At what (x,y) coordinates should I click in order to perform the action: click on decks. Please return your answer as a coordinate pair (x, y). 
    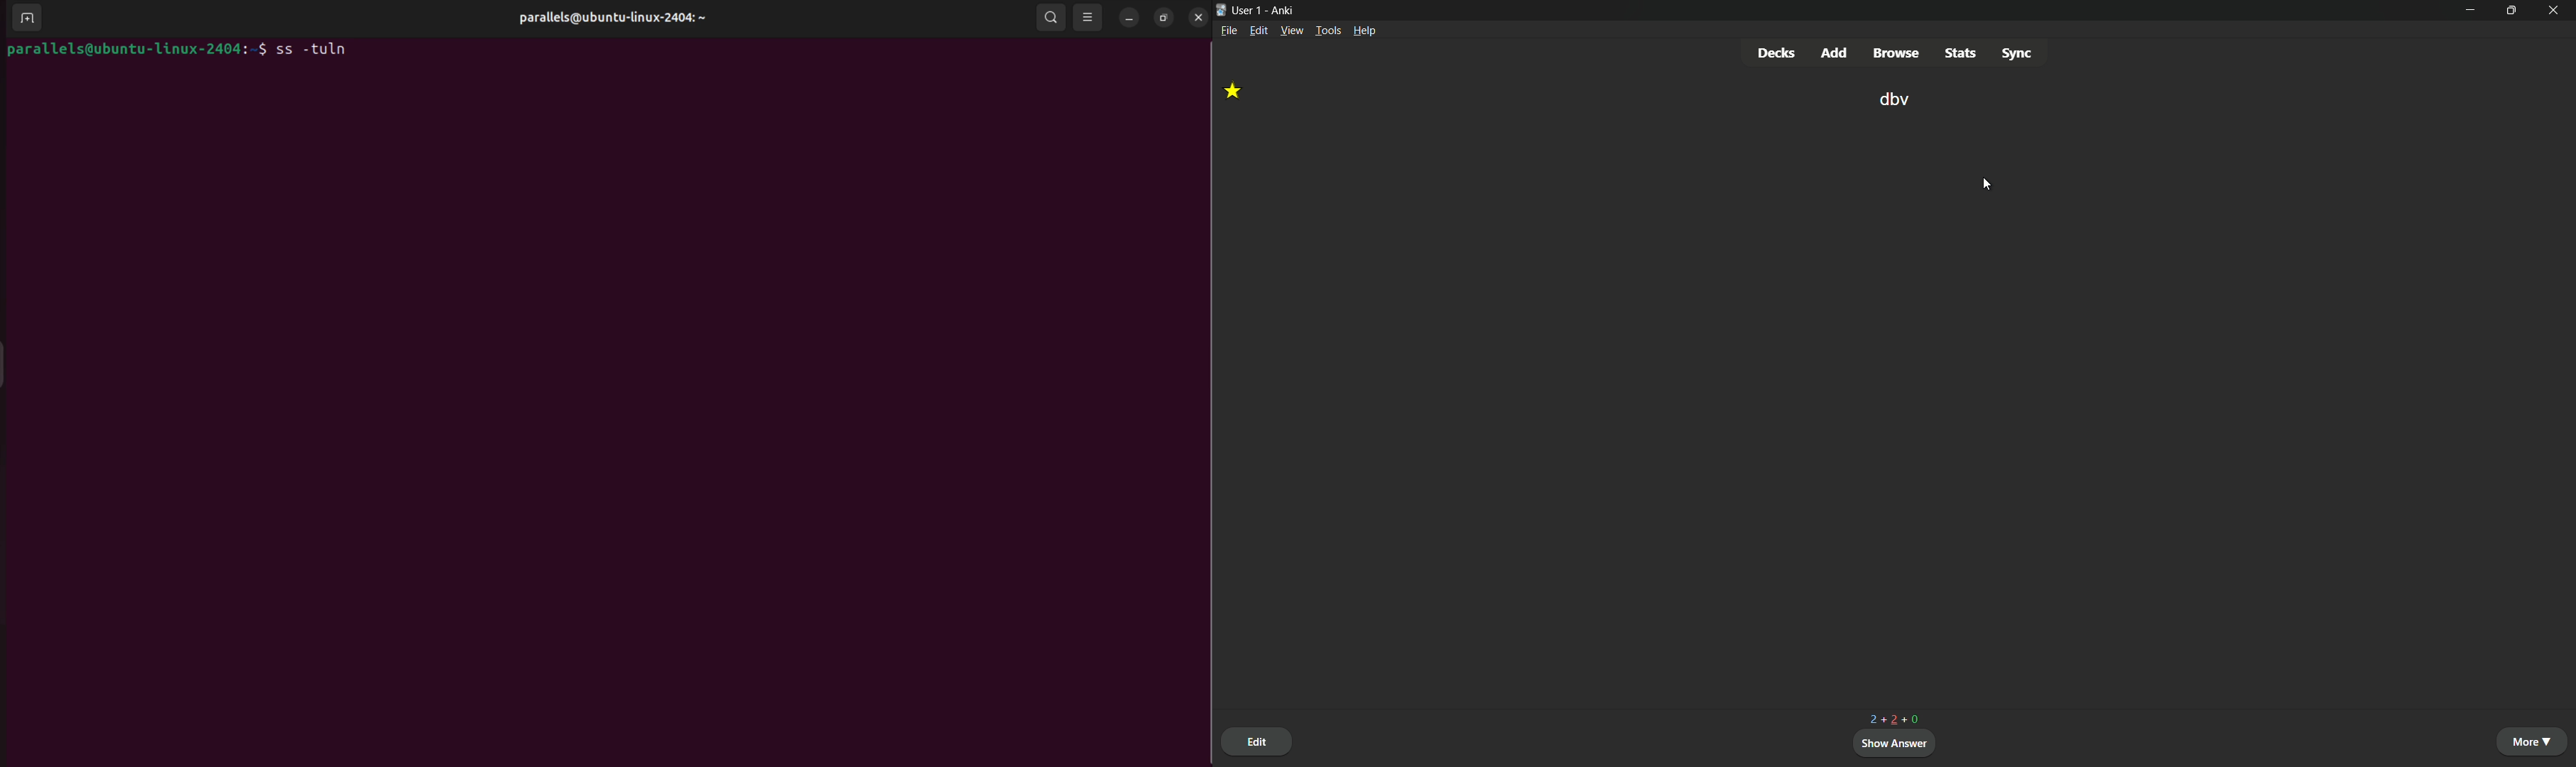
    Looking at the image, I should click on (1778, 52).